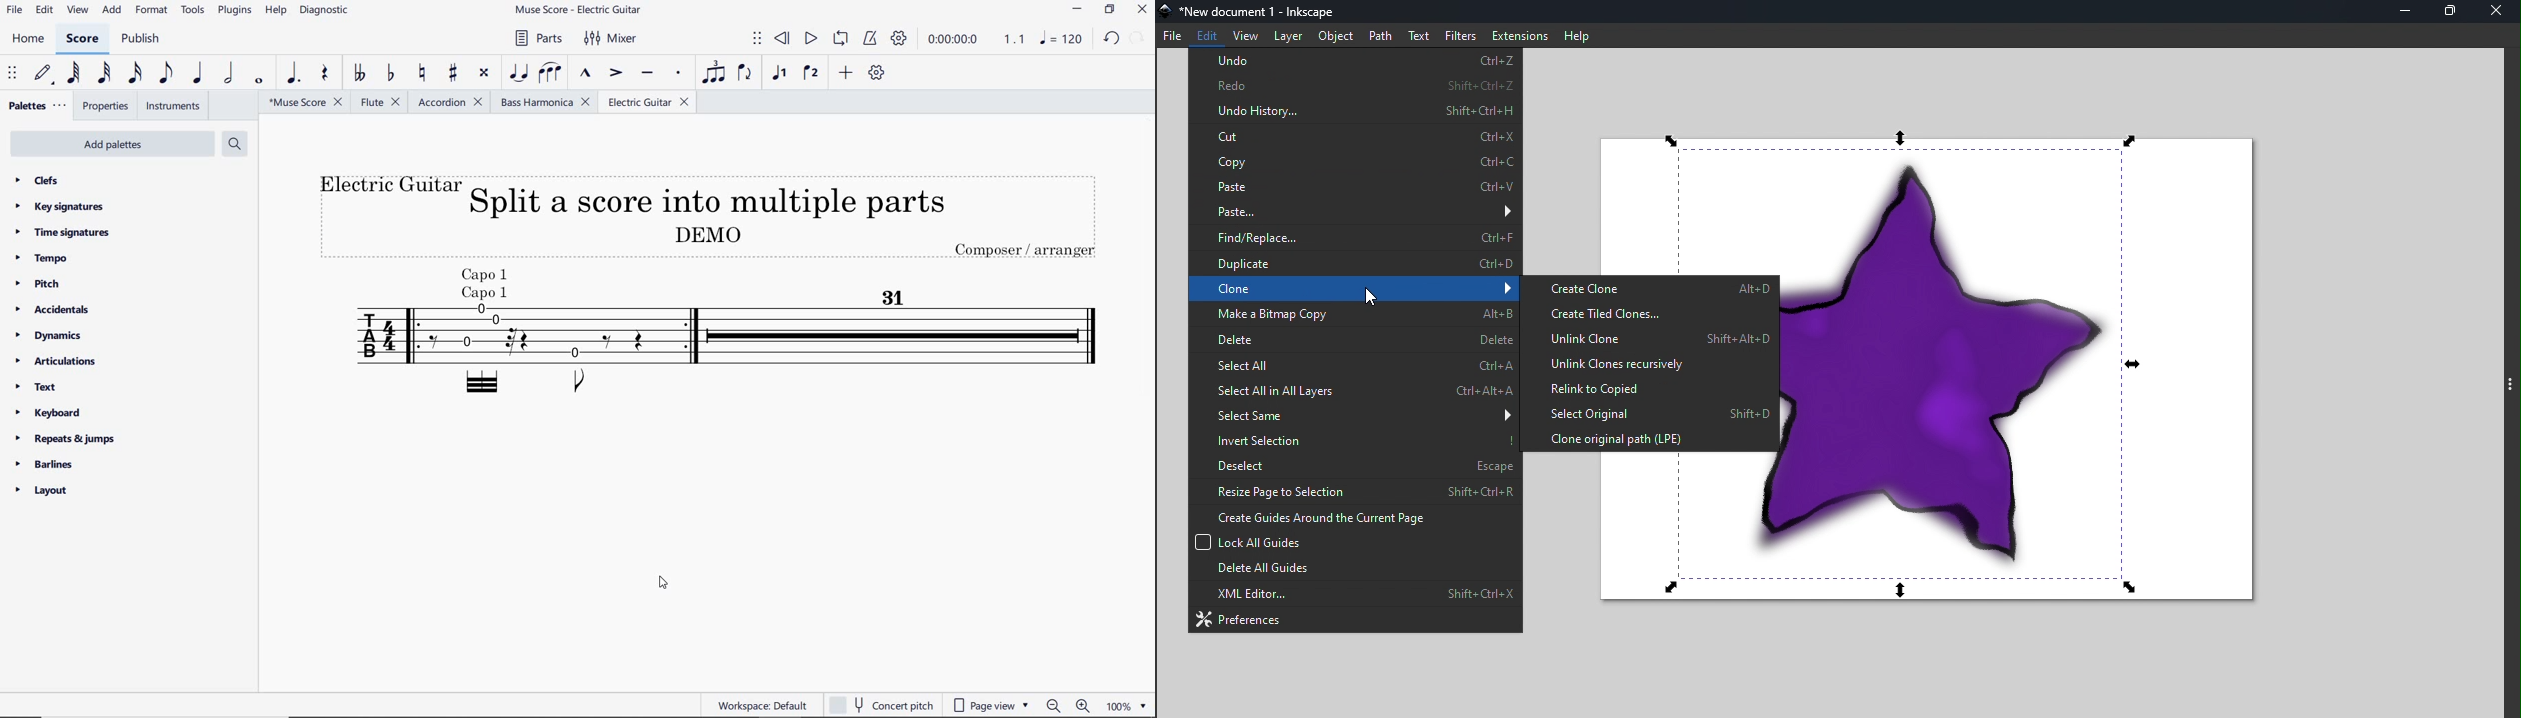 Image resolution: width=2548 pixels, height=728 pixels. I want to click on toggle sharp, so click(454, 74).